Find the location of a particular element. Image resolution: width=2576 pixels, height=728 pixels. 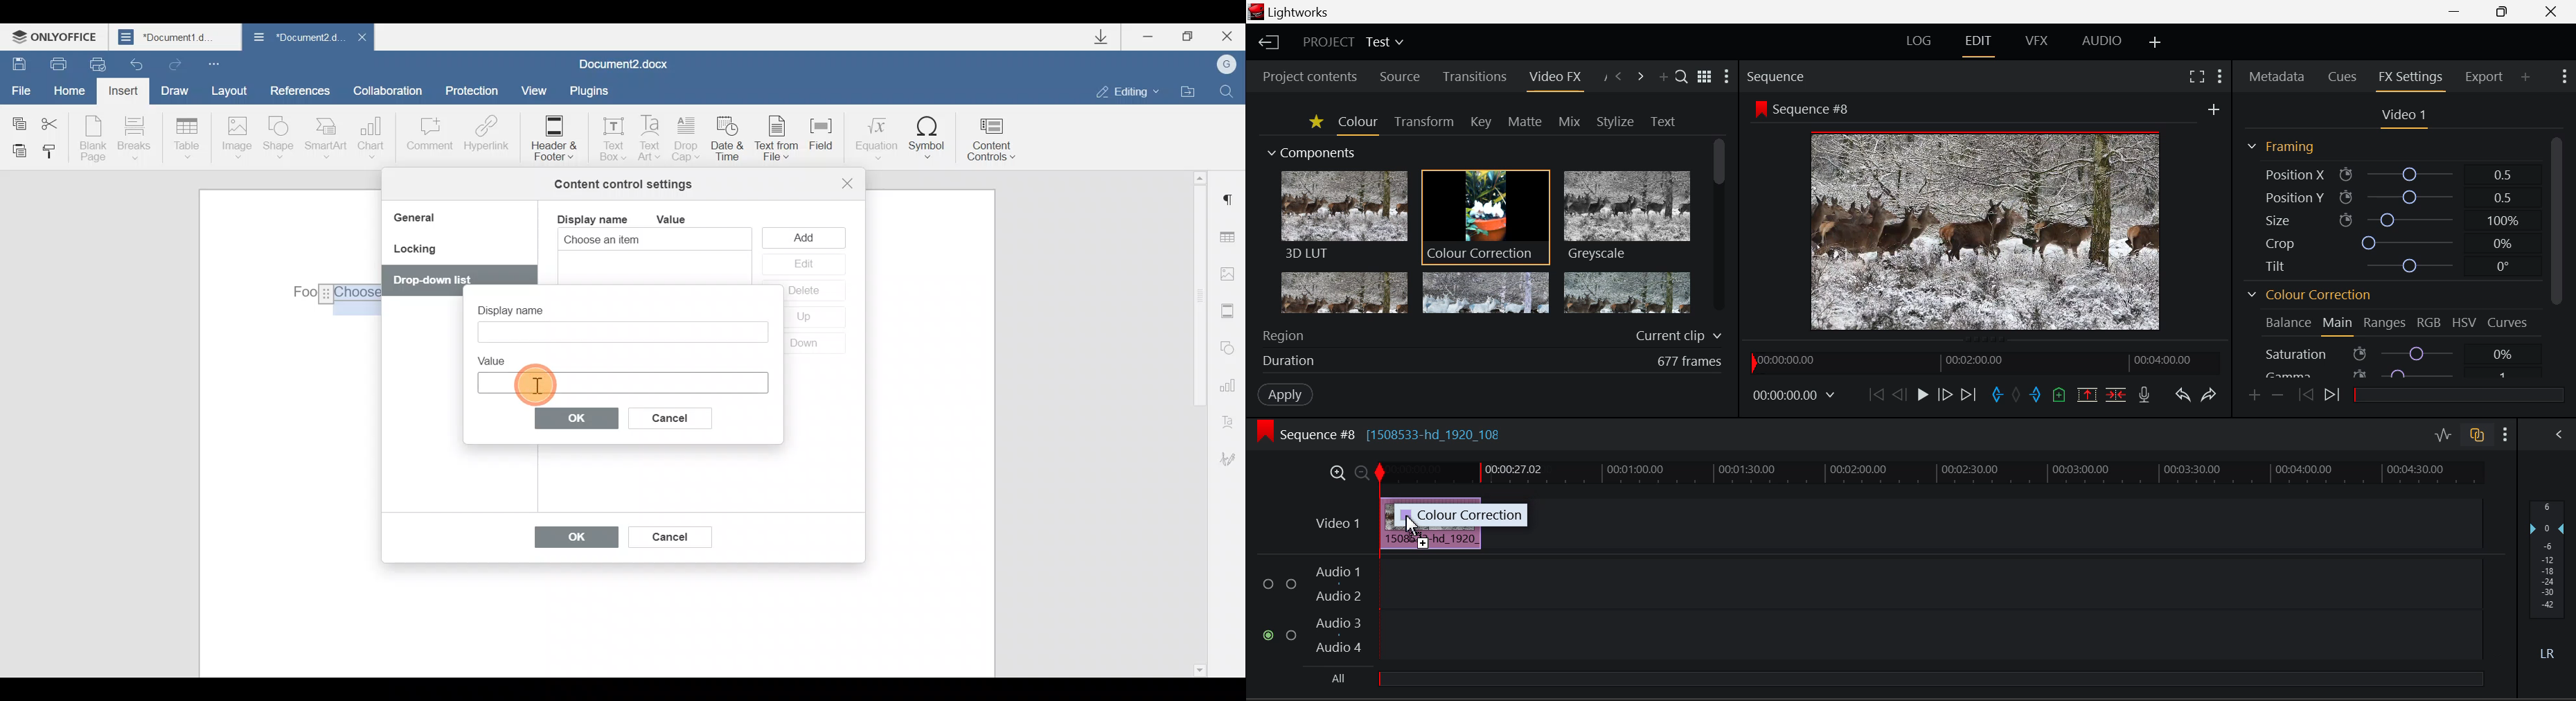

Position Y is located at coordinates (2388, 197).